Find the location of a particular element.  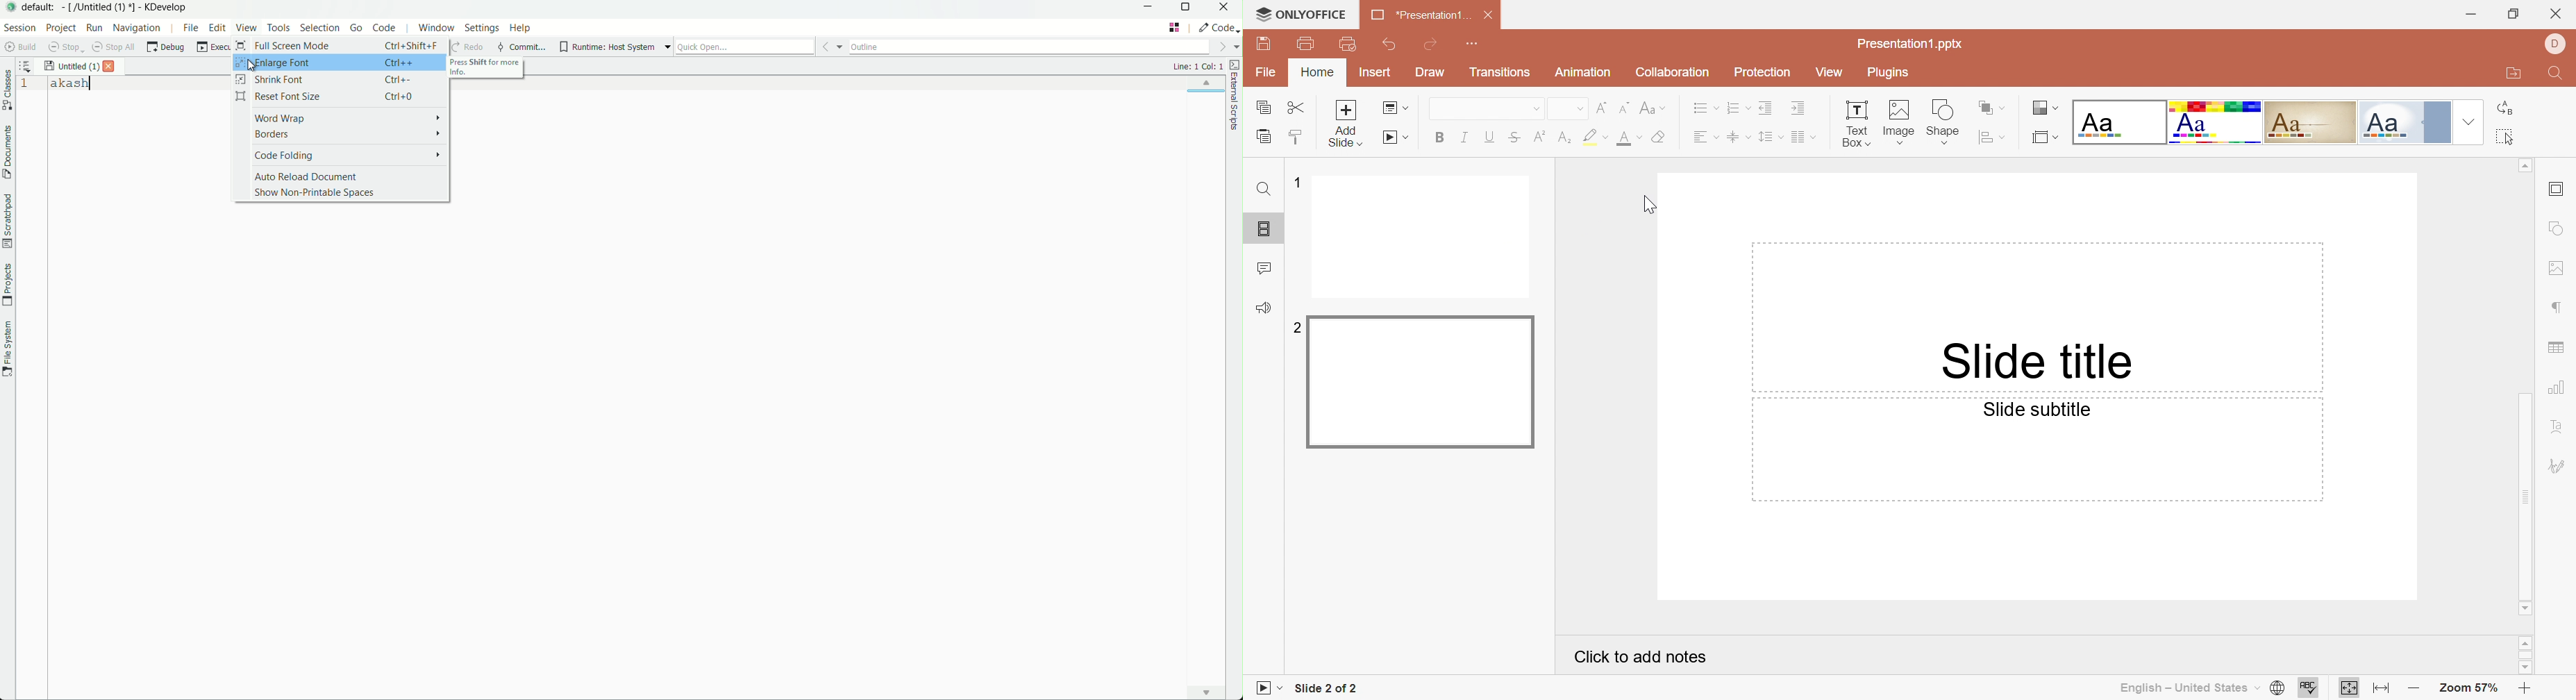

Transitions is located at coordinates (1502, 72).